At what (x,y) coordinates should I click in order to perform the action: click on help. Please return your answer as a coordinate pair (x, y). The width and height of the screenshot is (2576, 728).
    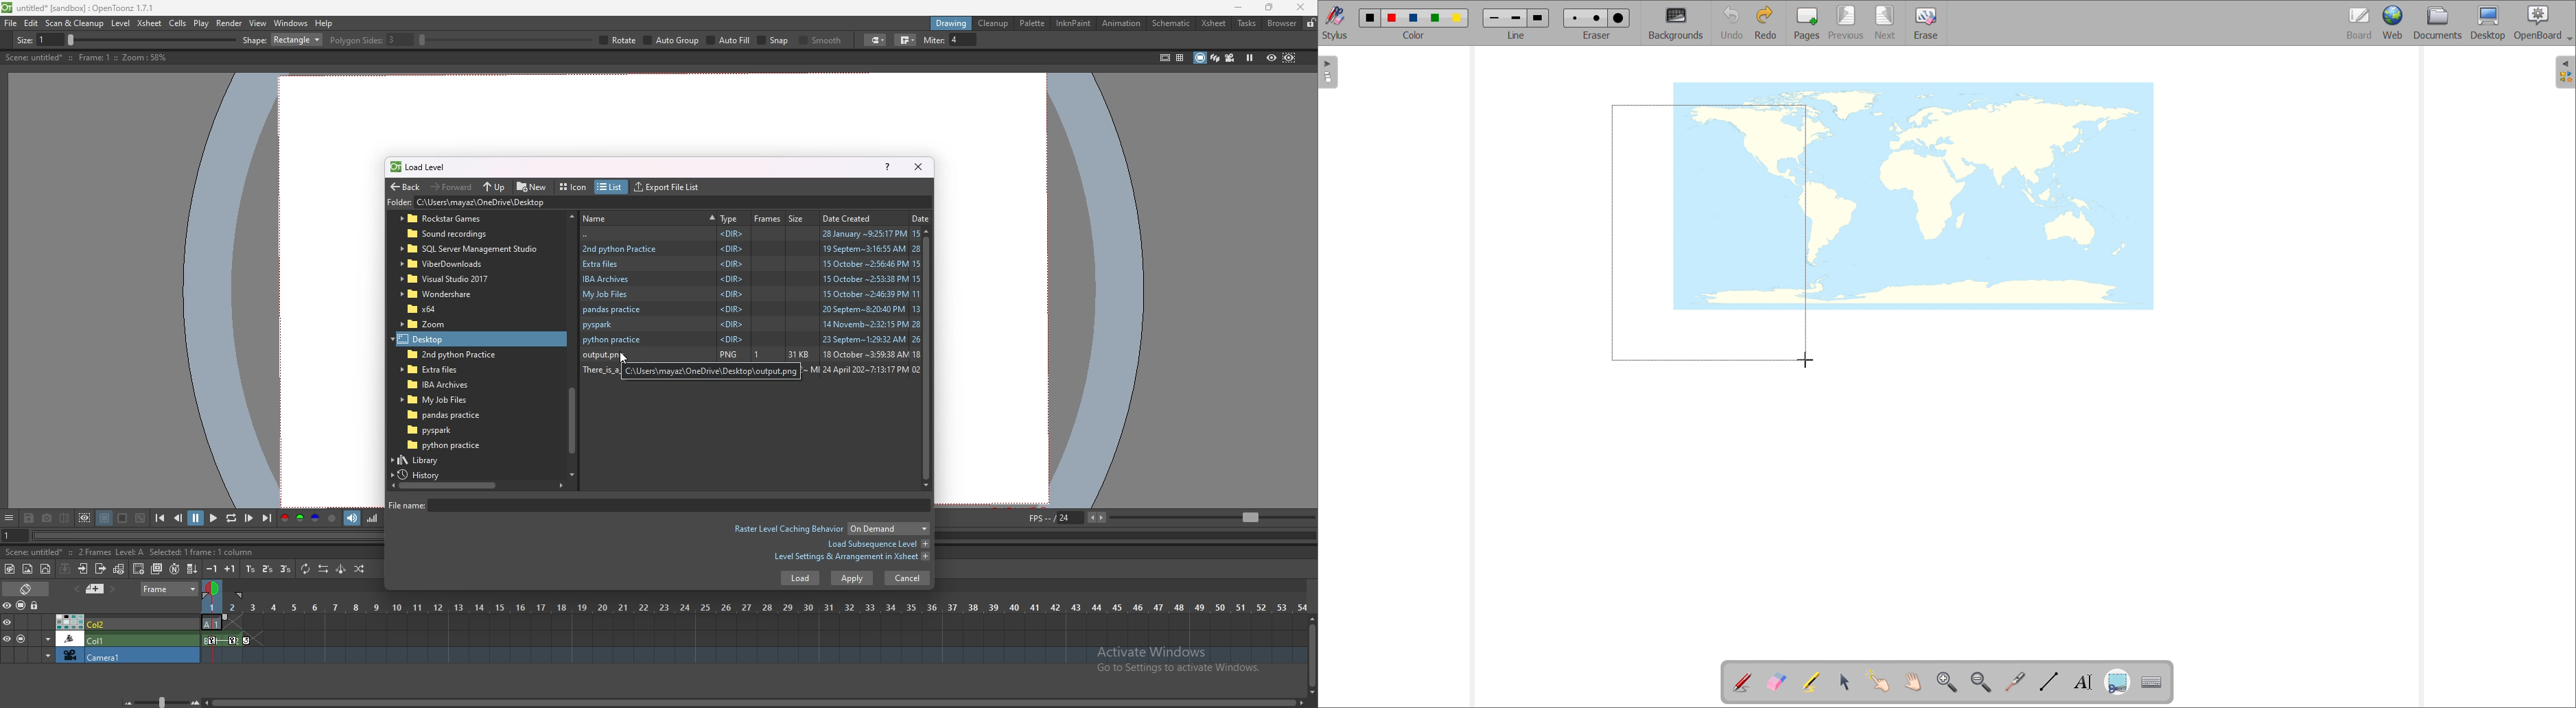
    Looking at the image, I should click on (324, 23).